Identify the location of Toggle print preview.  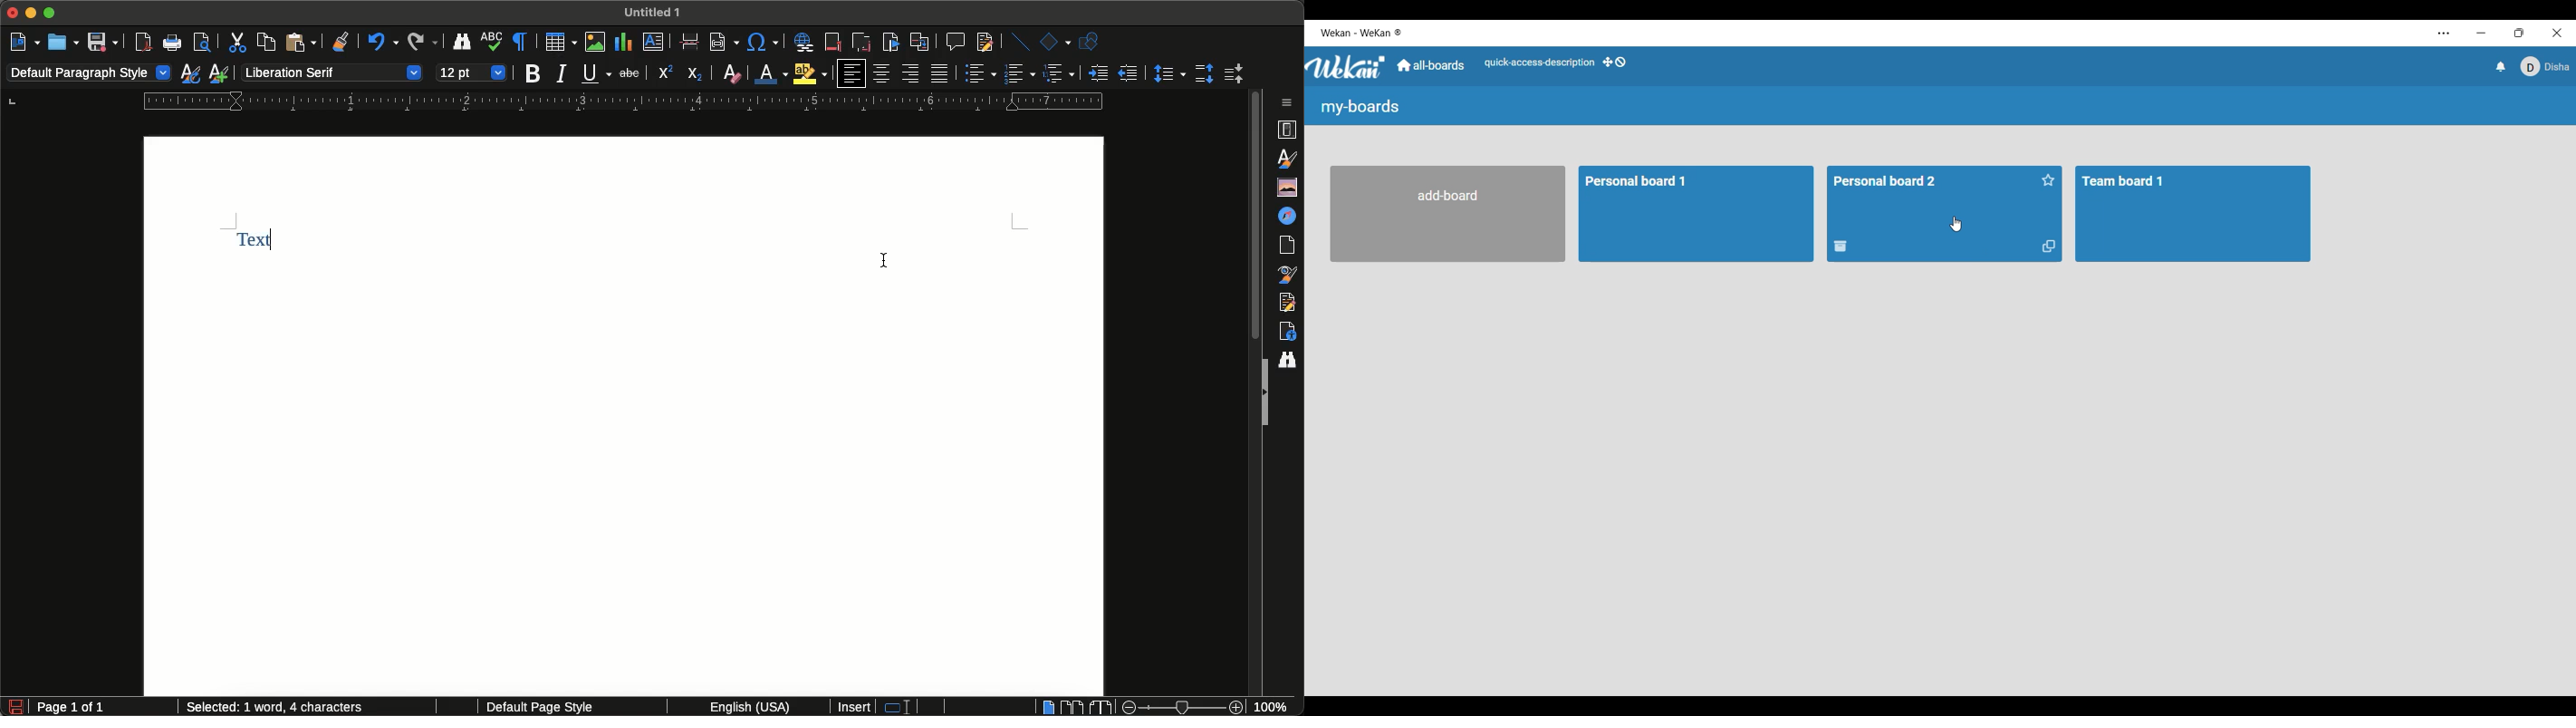
(203, 44).